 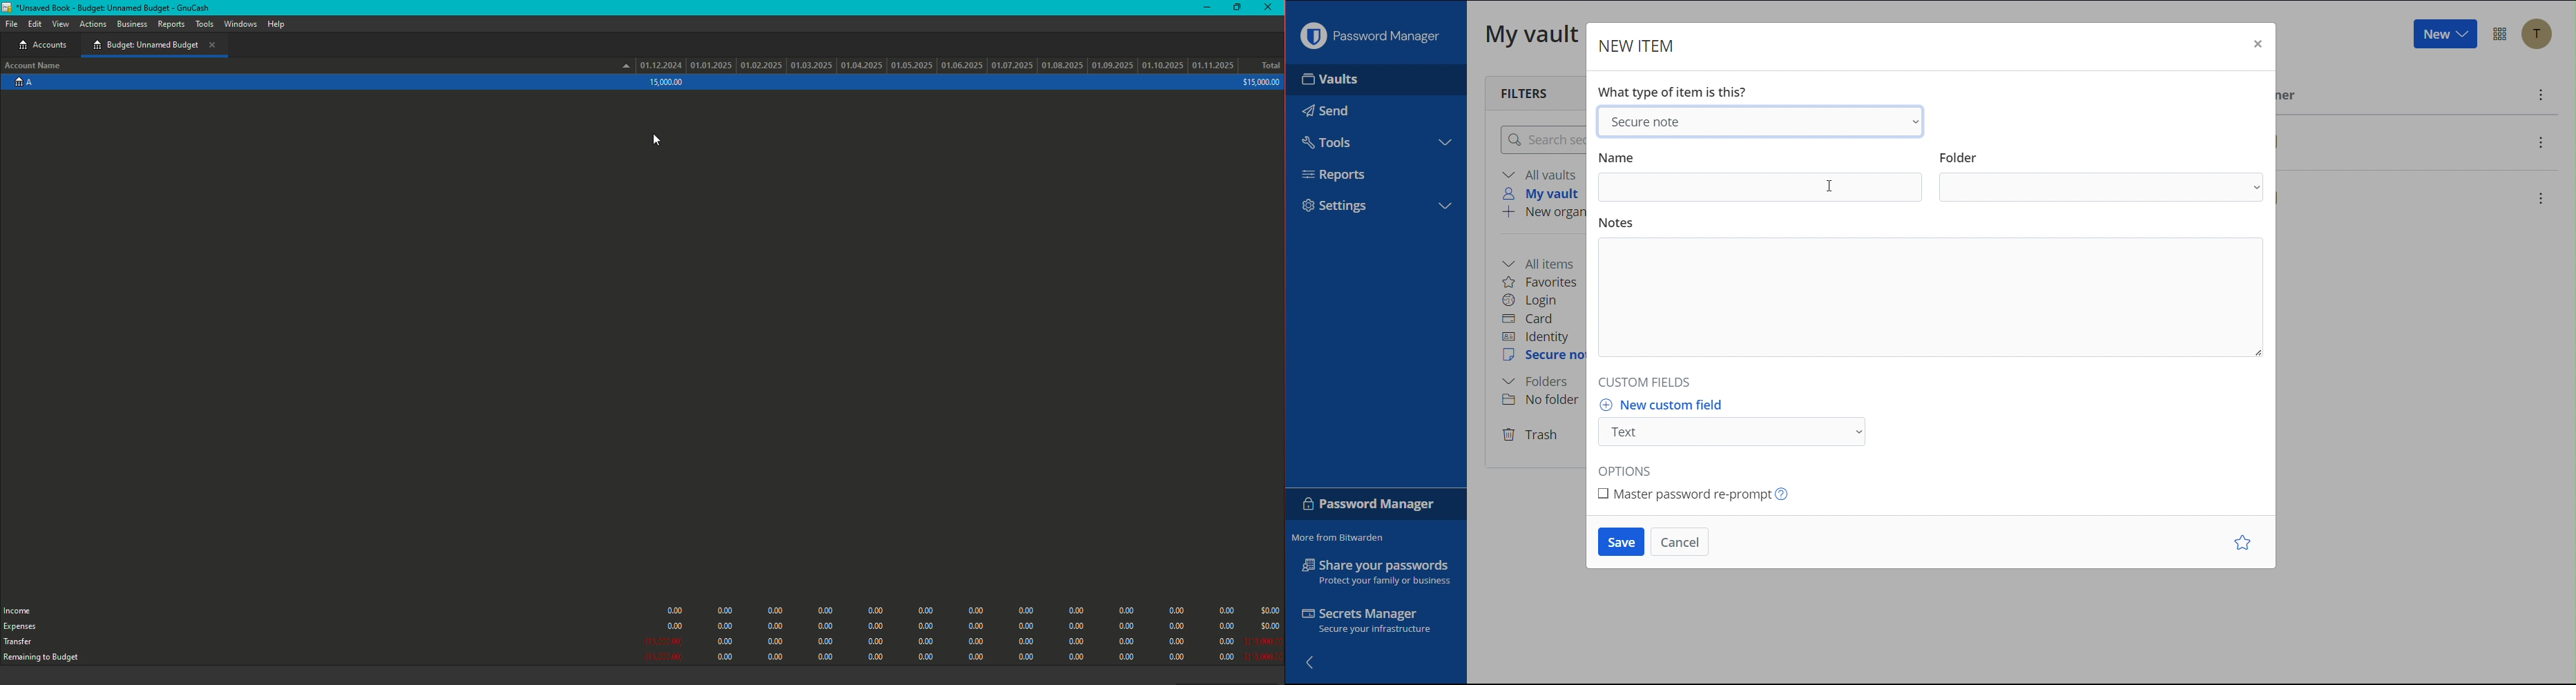 What do you see at coordinates (21, 609) in the screenshot?
I see `Income` at bounding box center [21, 609].